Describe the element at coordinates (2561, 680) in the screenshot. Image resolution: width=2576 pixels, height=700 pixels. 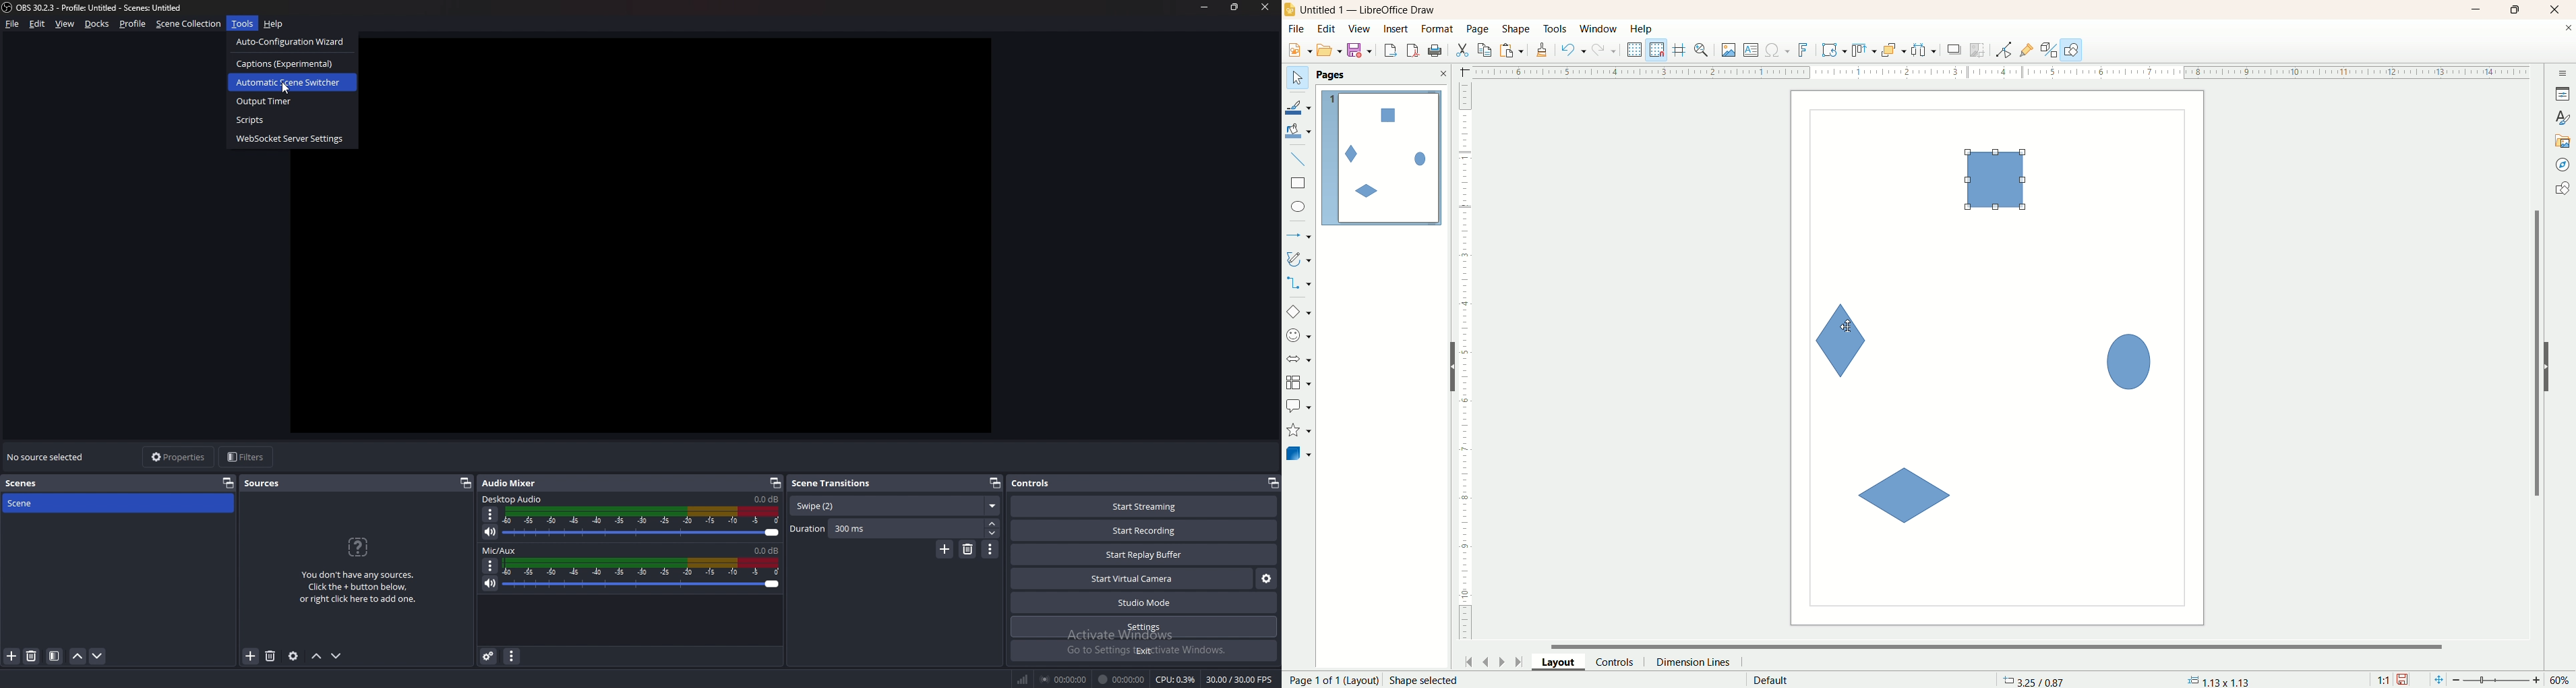
I see `zoom percent` at that location.